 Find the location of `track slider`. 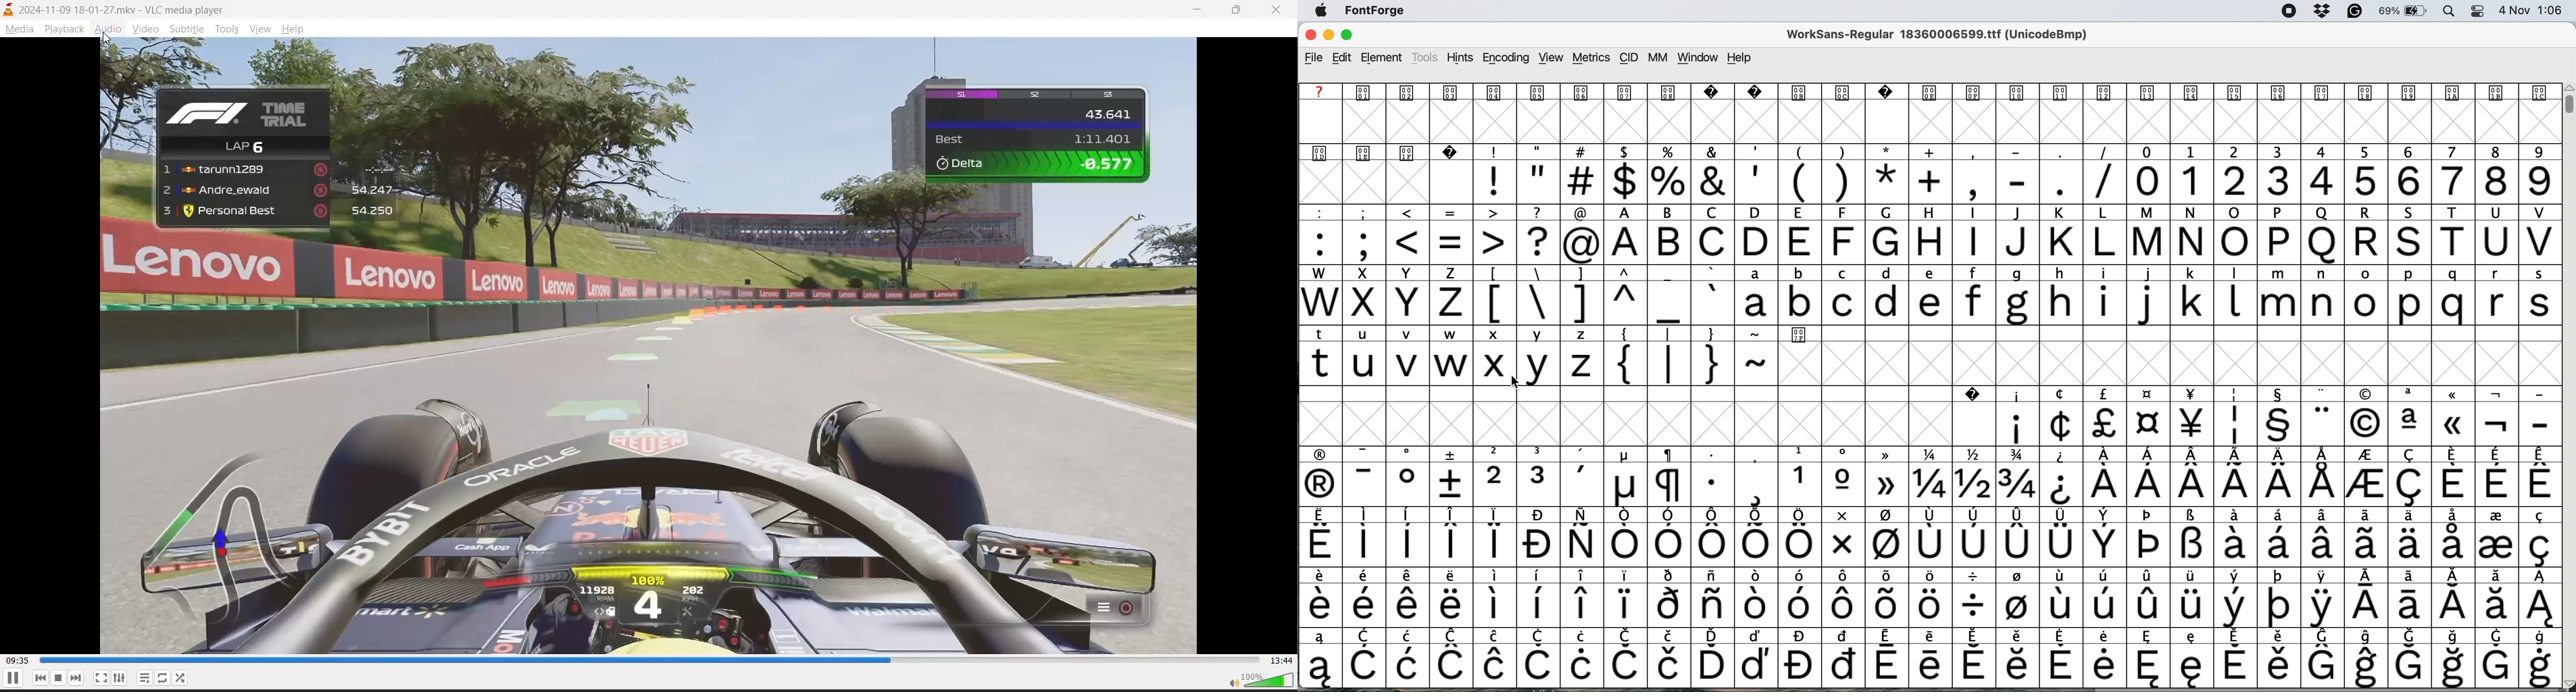

track slider is located at coordinates (649, 660).